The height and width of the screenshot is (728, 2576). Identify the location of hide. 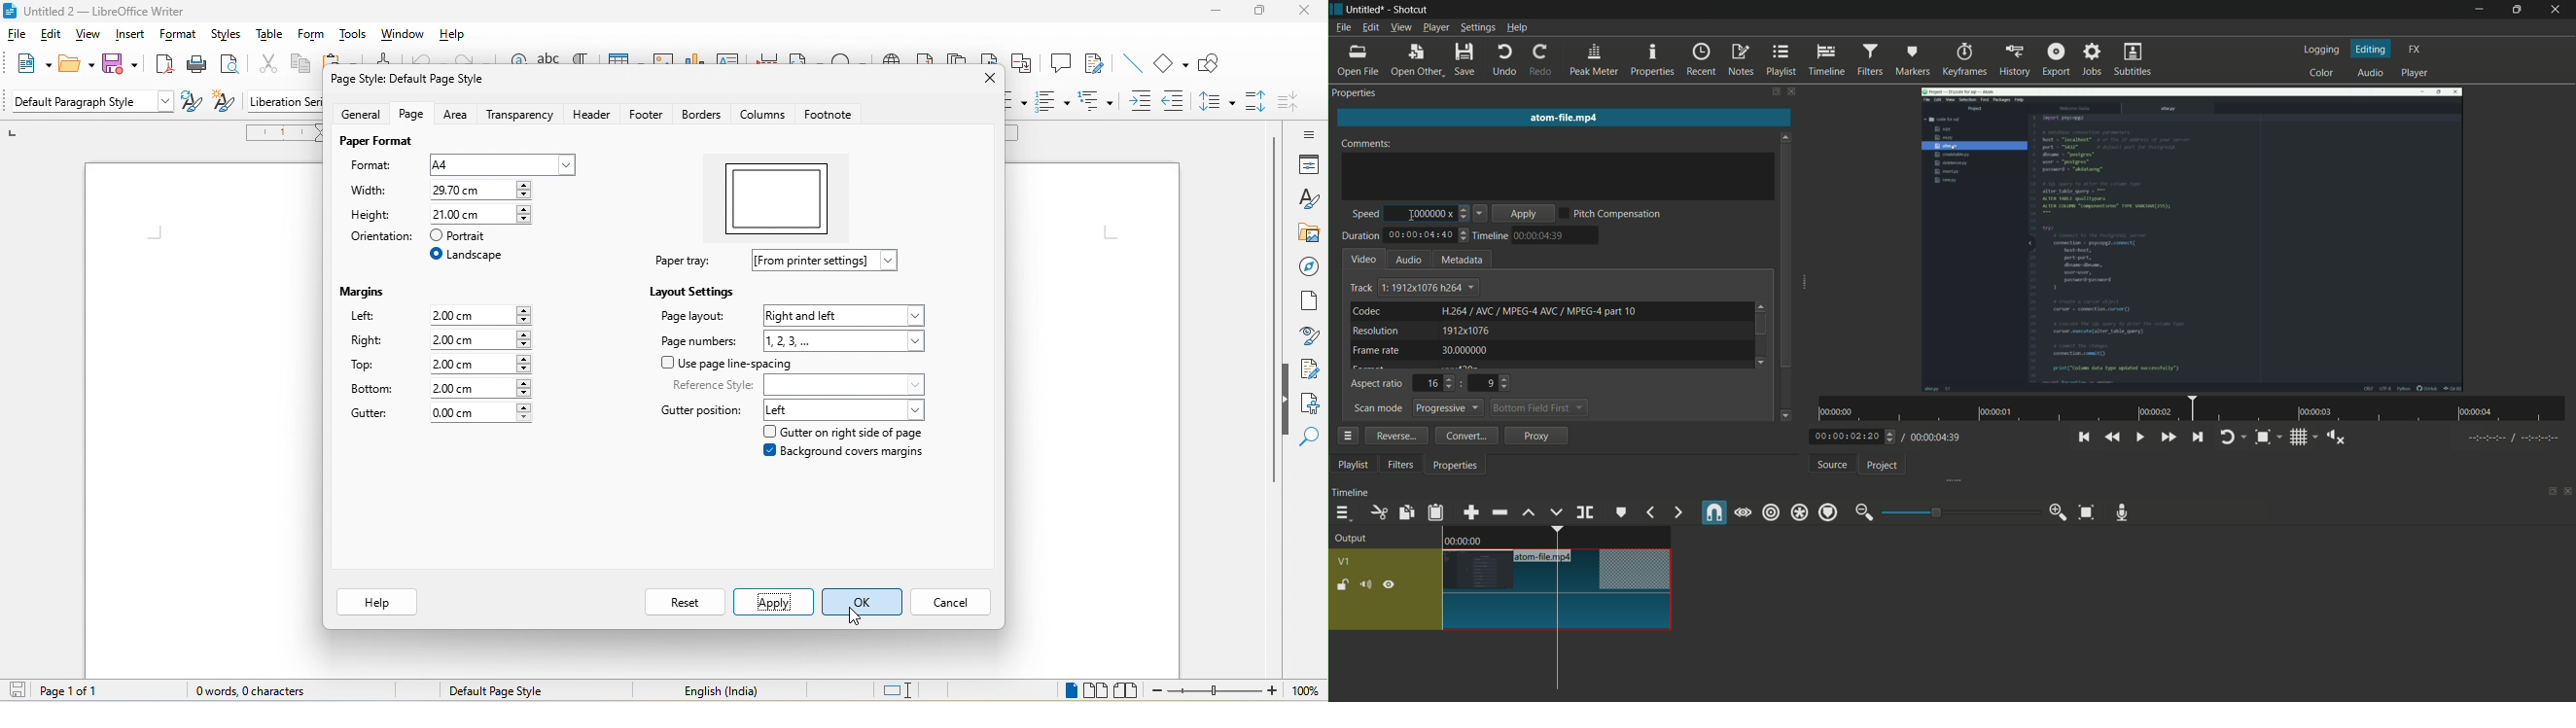
(1390, 584).